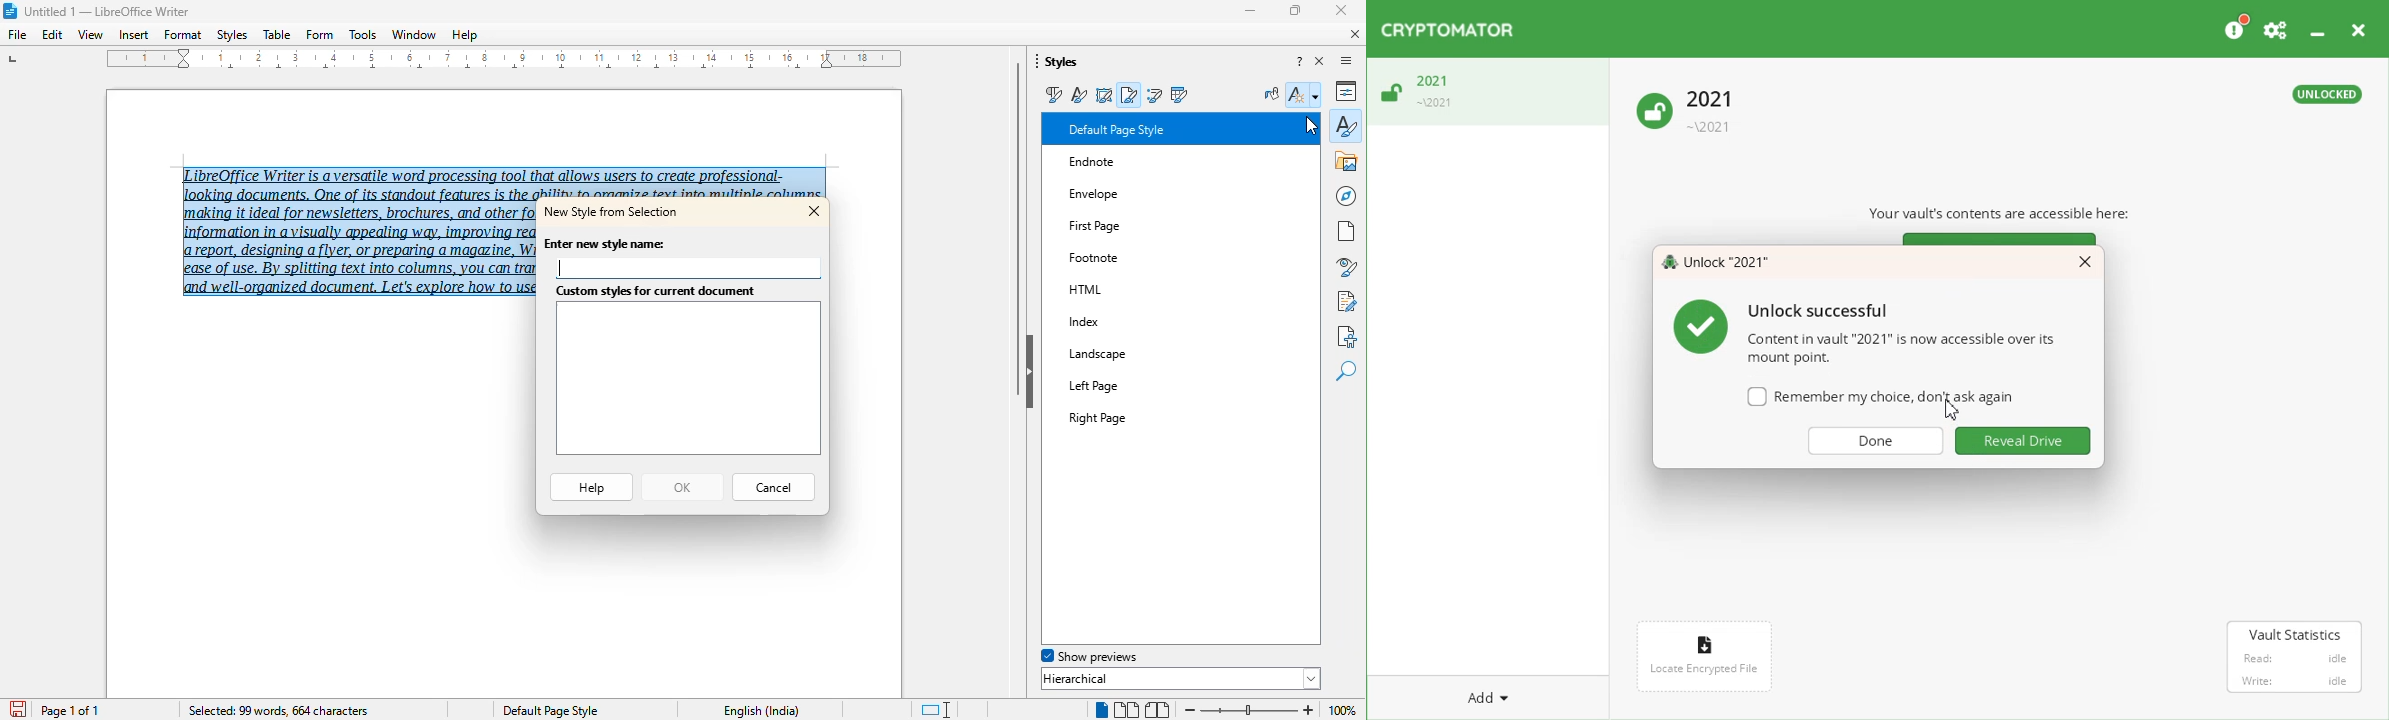 This screenshot has width=2408, height=728. I want to click on show previews, so click(1087, 656).